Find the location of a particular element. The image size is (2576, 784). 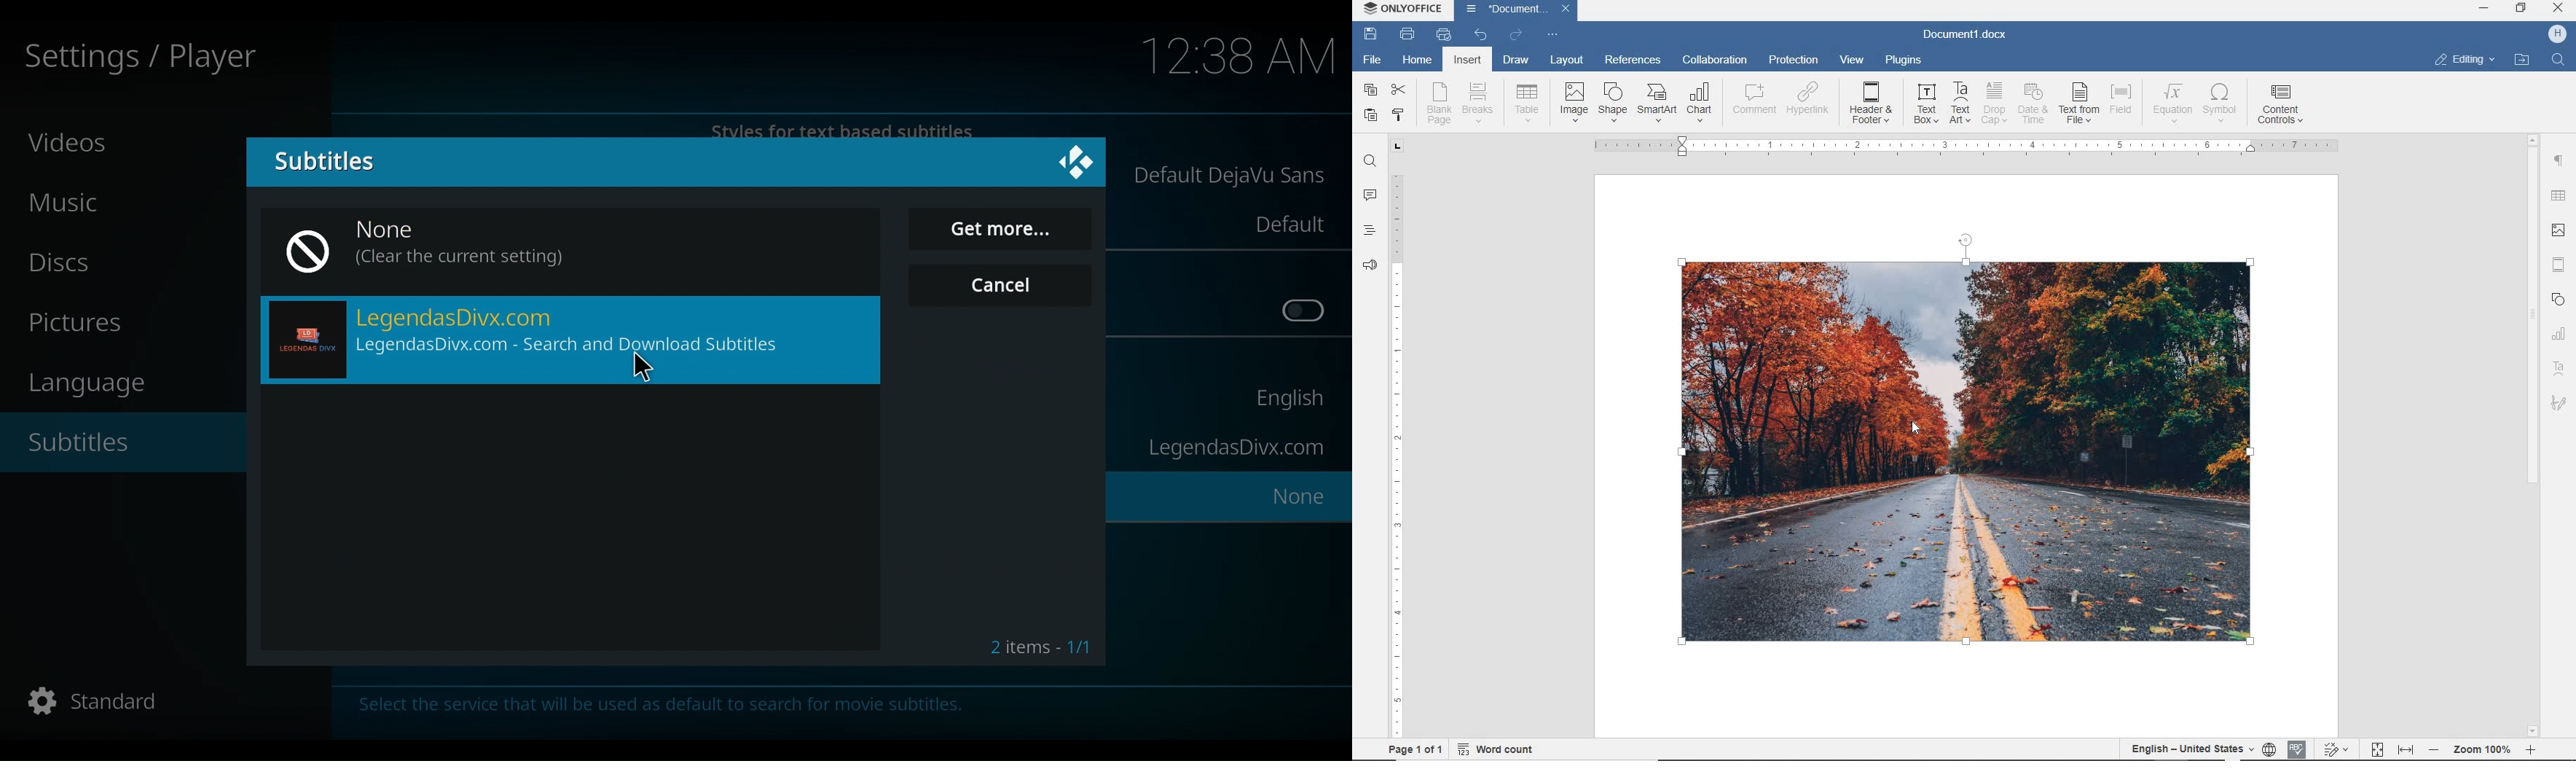

quick print is located at coordinates (1443, 35).